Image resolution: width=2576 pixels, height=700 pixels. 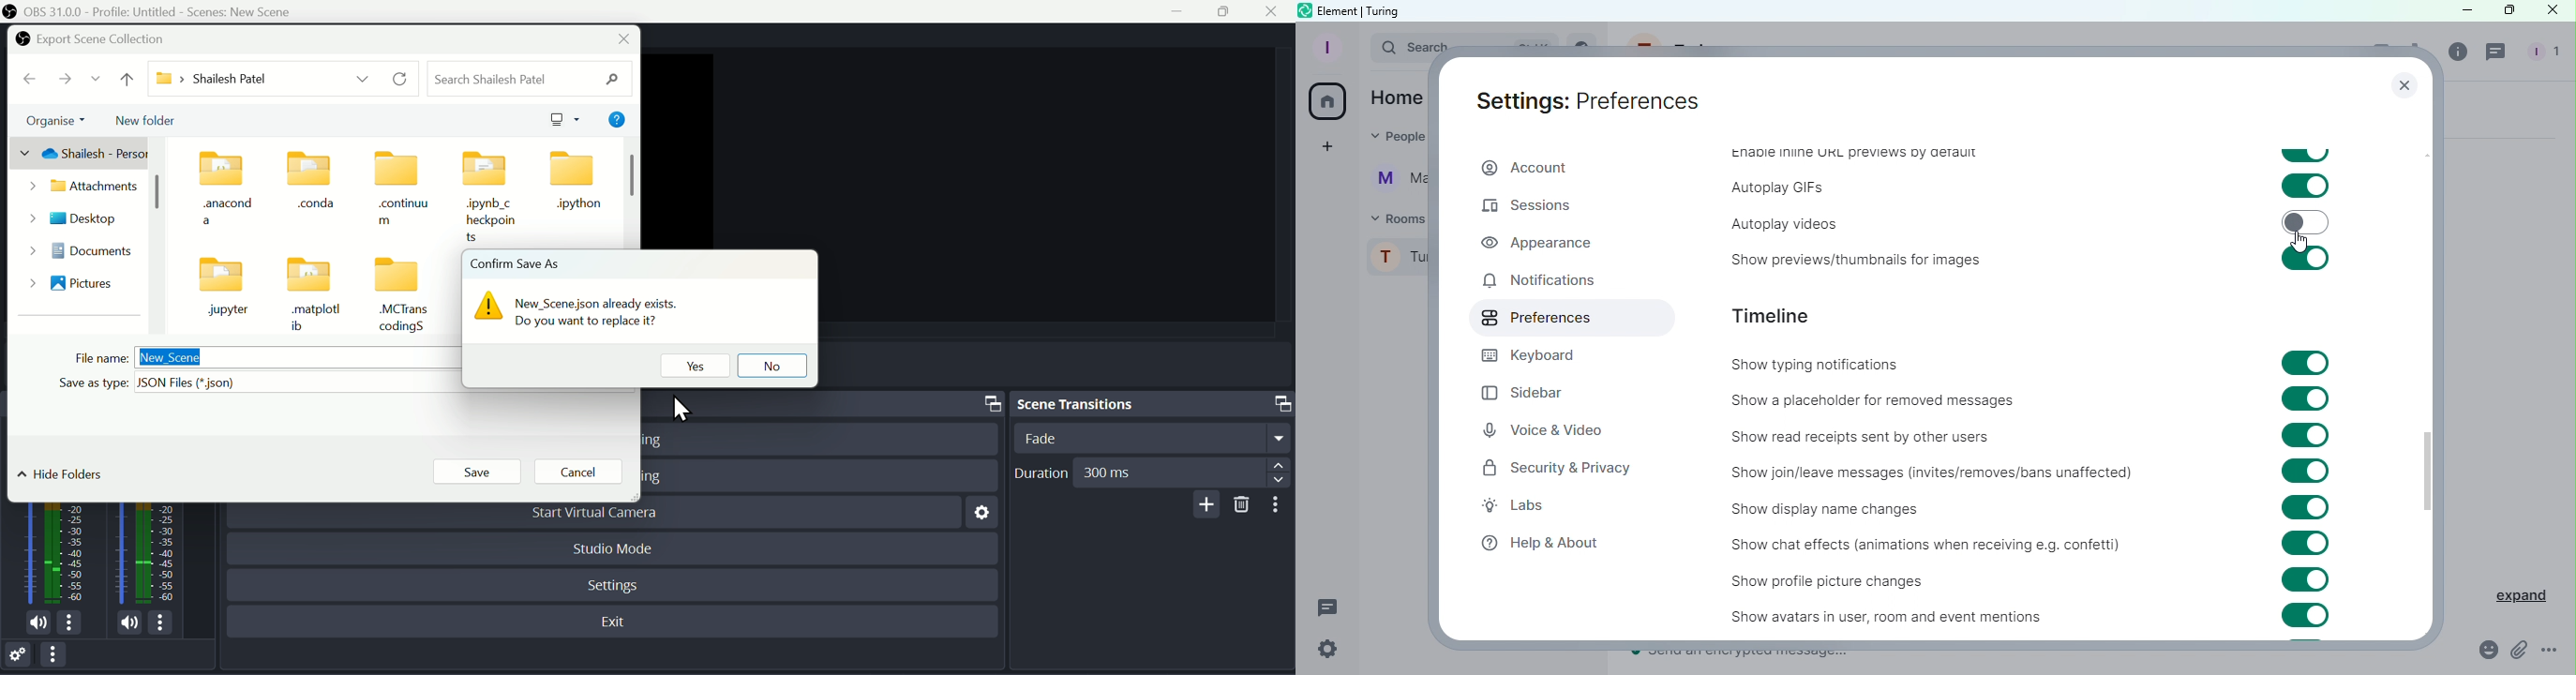 What do you see at coordinates (1918, 432) in the screenshot?
I see `Show read receipts sent by other user` at bounding box center [1918, 432].